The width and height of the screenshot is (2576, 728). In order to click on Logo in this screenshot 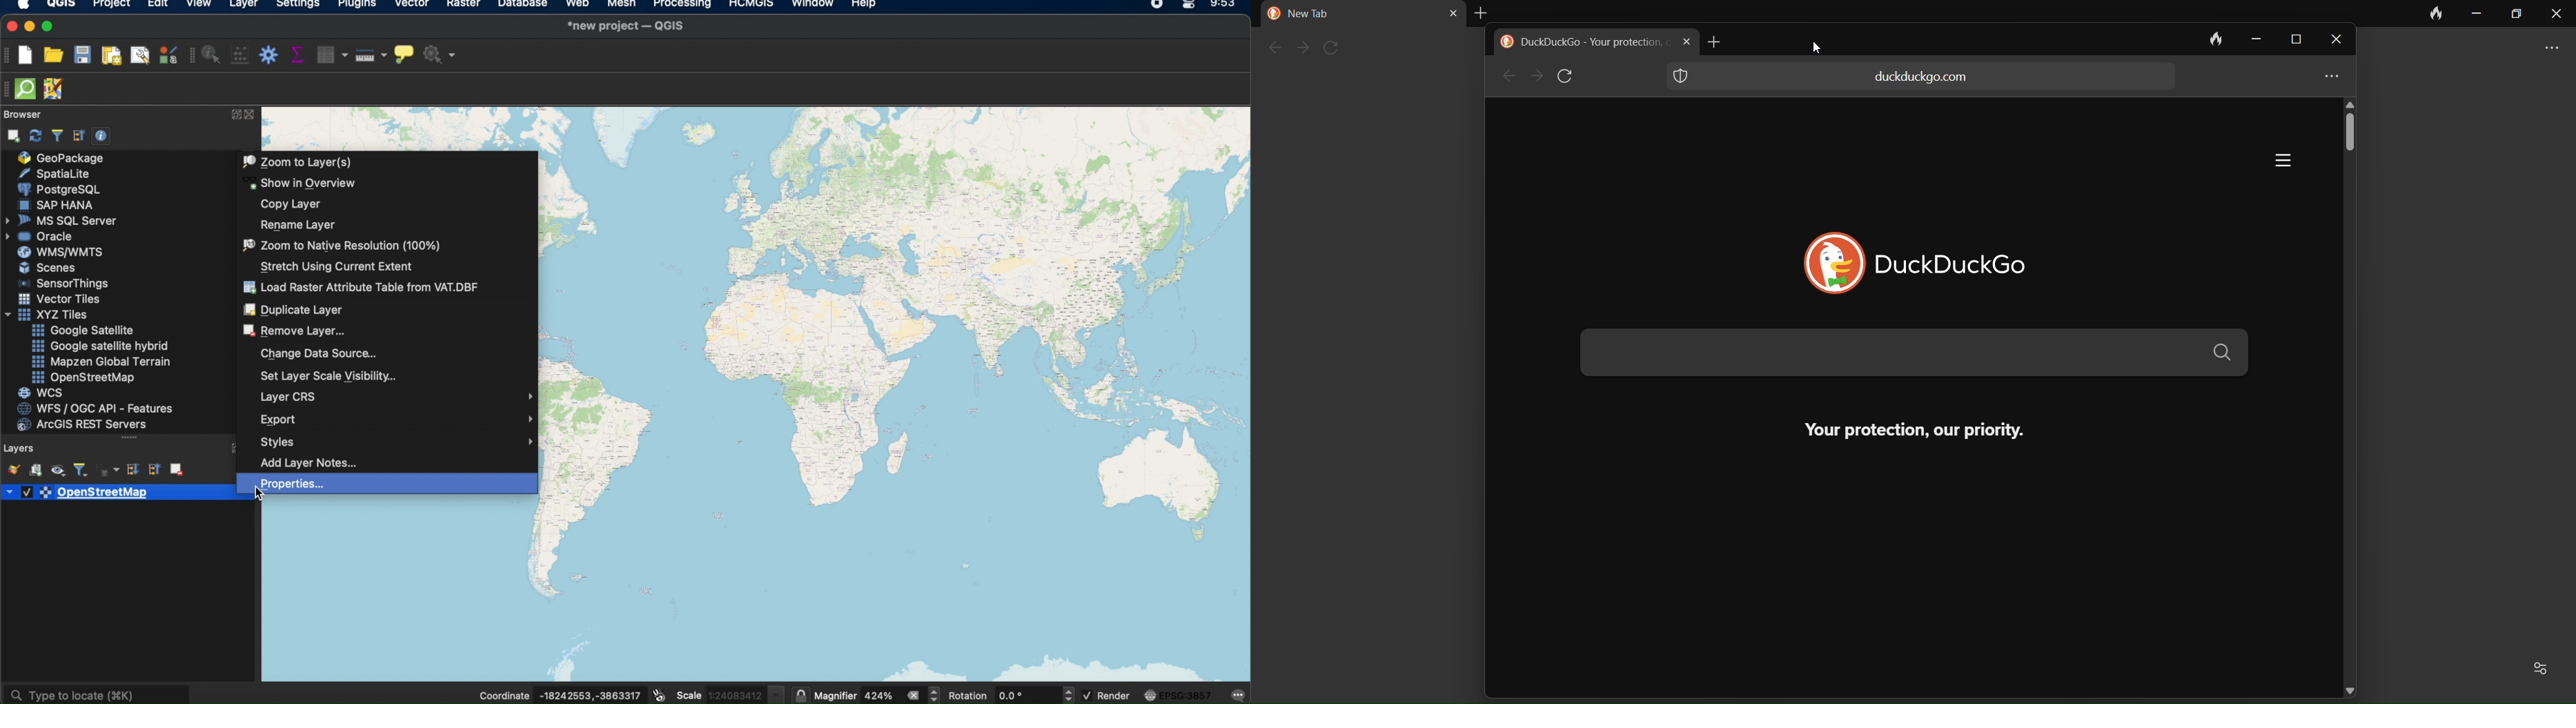, I will do `click(1818, 259)`.